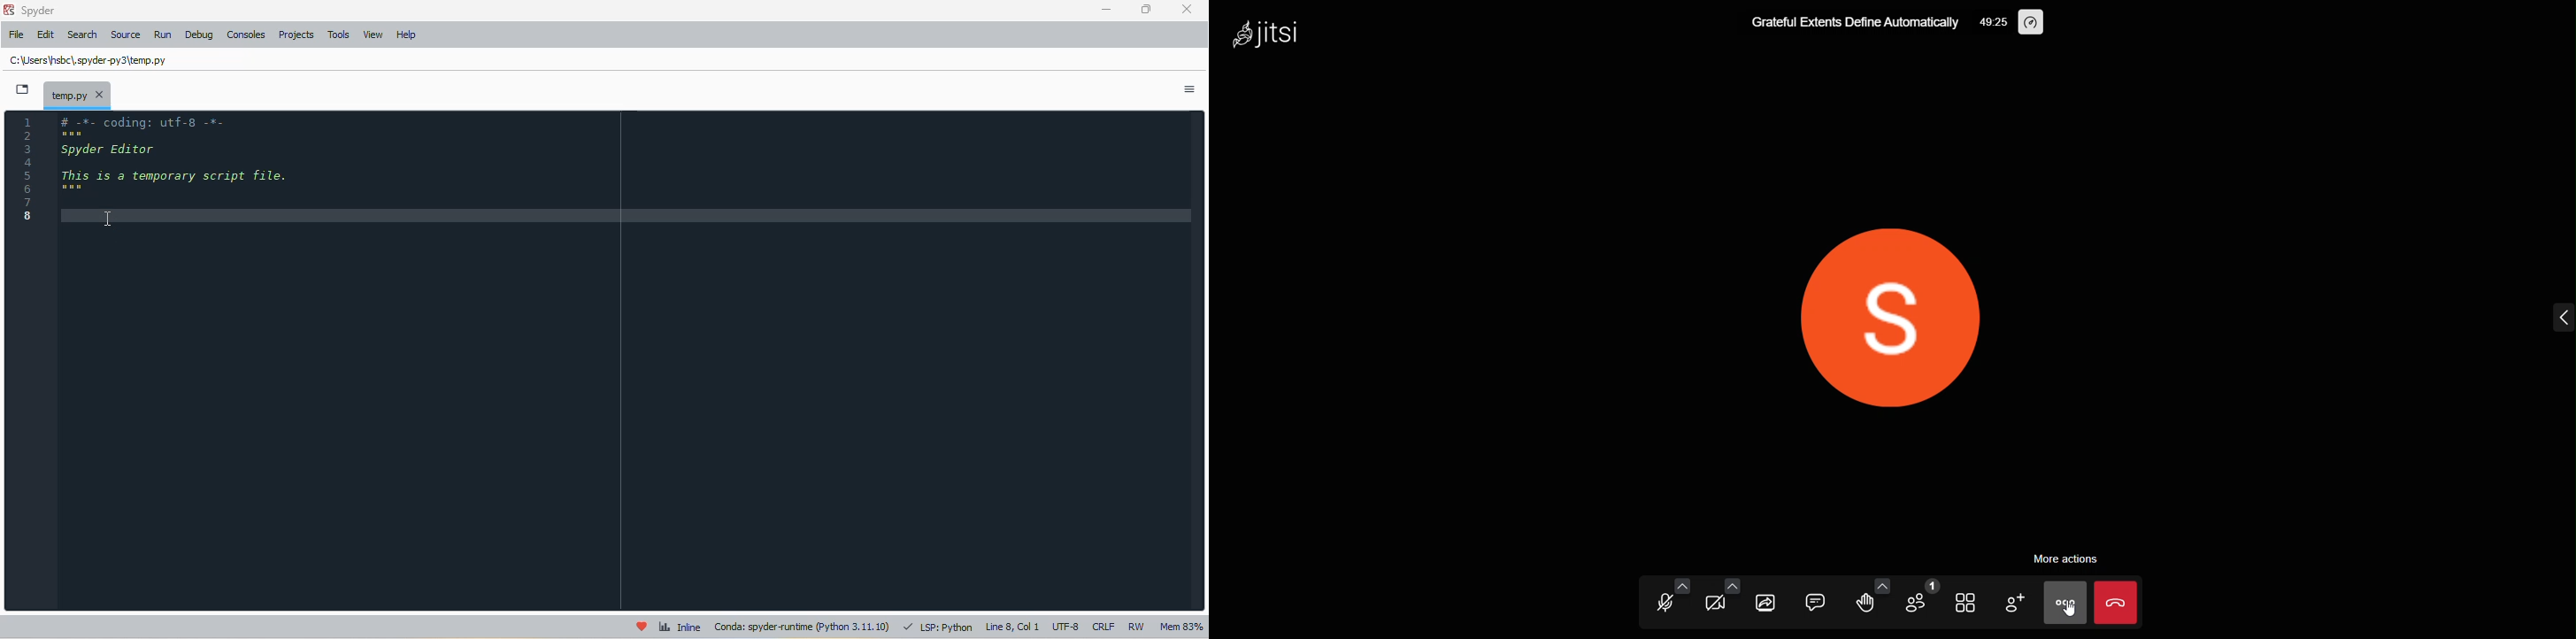 The image size is (2576, 644). Describe the element at coordinates (339, 35) in the screenshot. I see `tools` at that location.